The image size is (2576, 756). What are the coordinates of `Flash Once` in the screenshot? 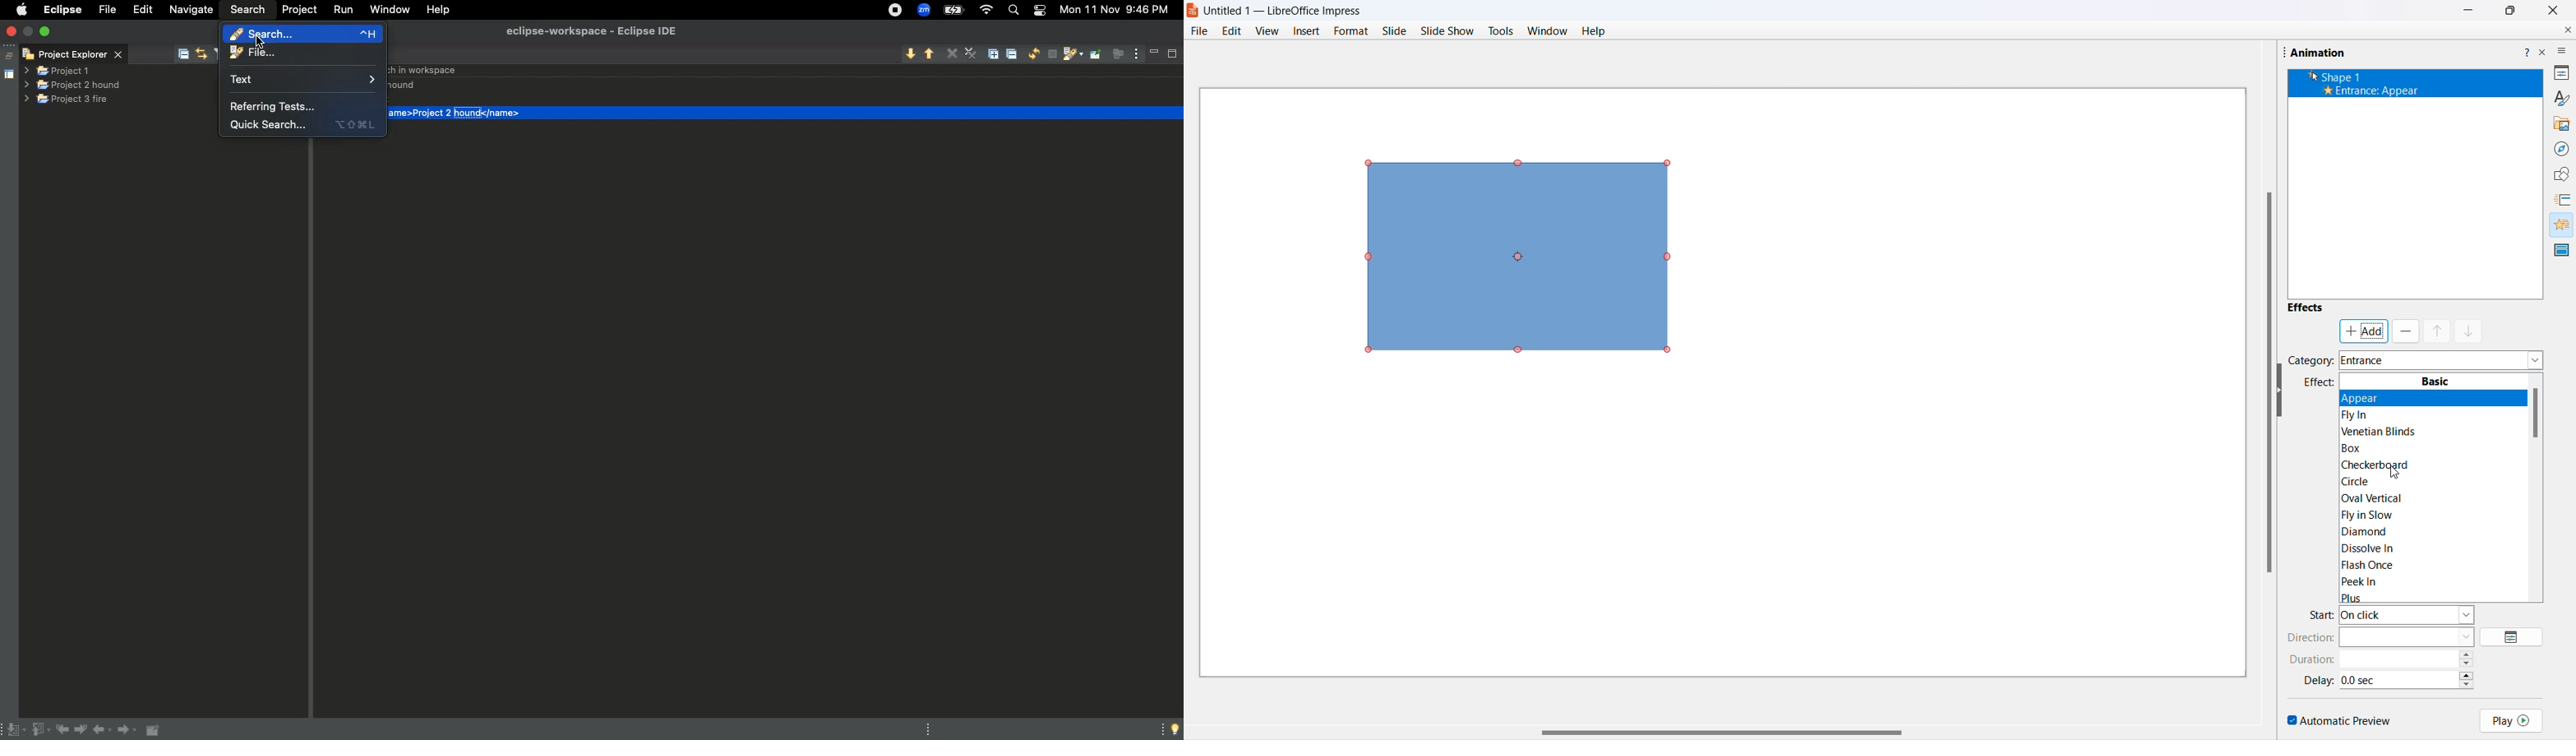 It's located at (2379, 565).